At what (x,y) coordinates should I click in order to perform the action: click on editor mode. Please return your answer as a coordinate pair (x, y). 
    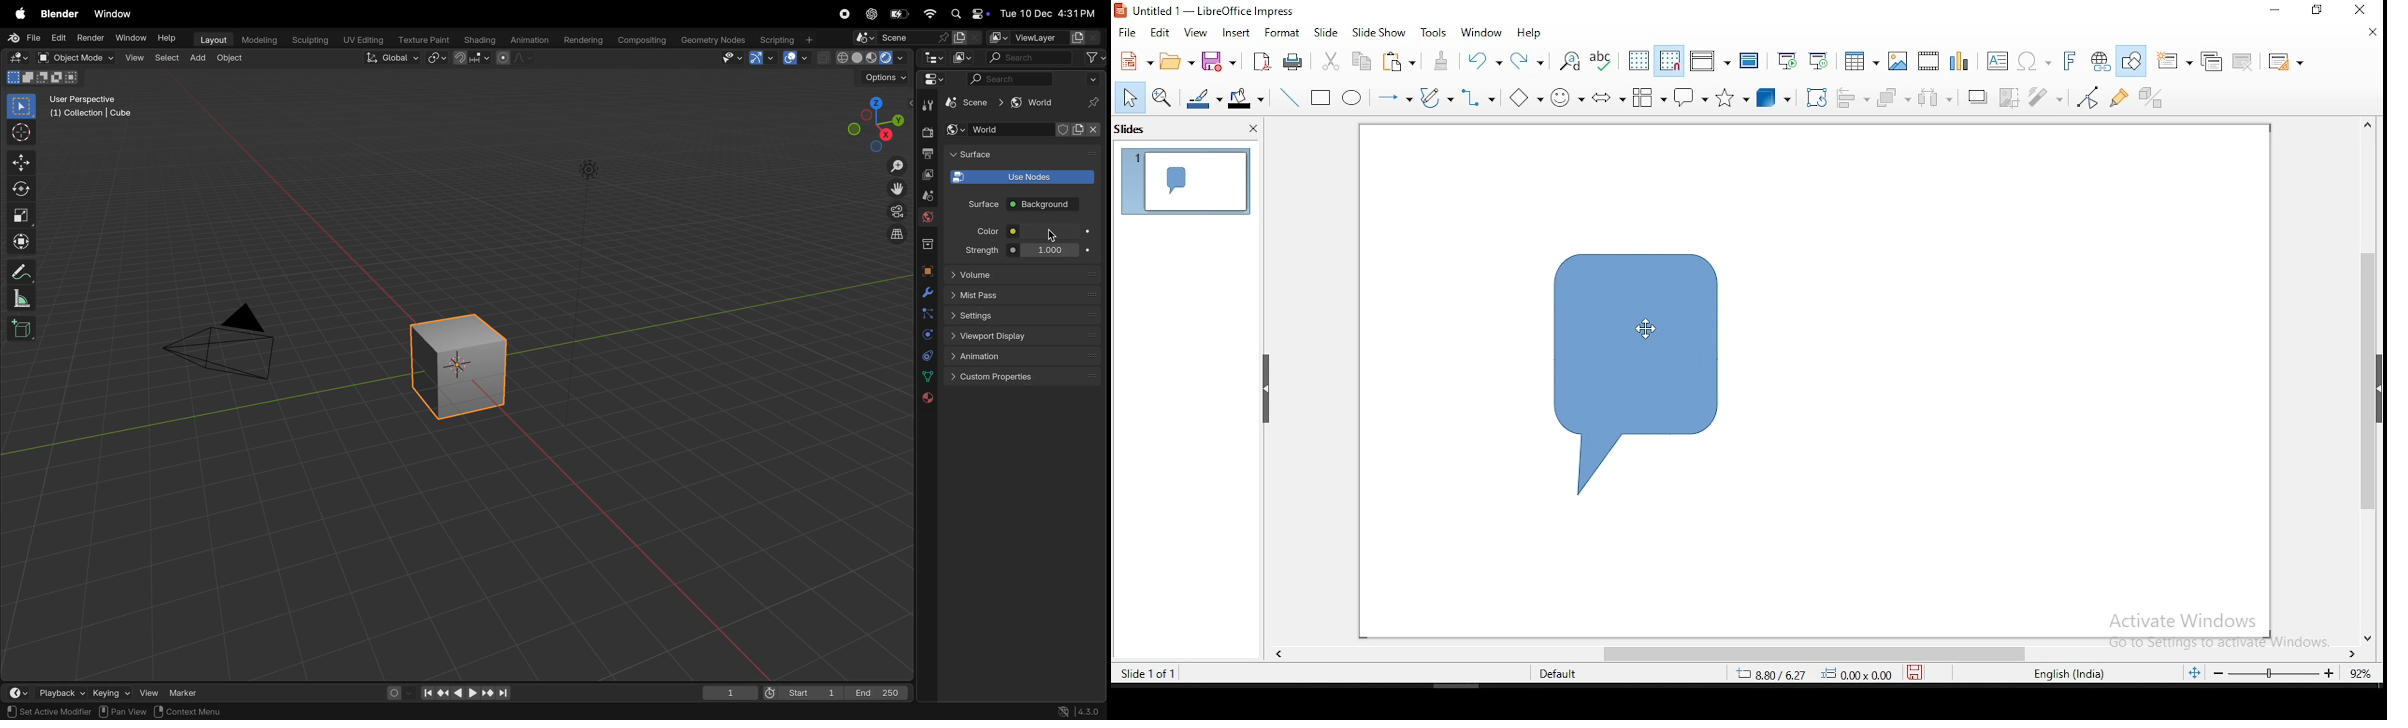
    Looking at the image, I should click on (931, 57).